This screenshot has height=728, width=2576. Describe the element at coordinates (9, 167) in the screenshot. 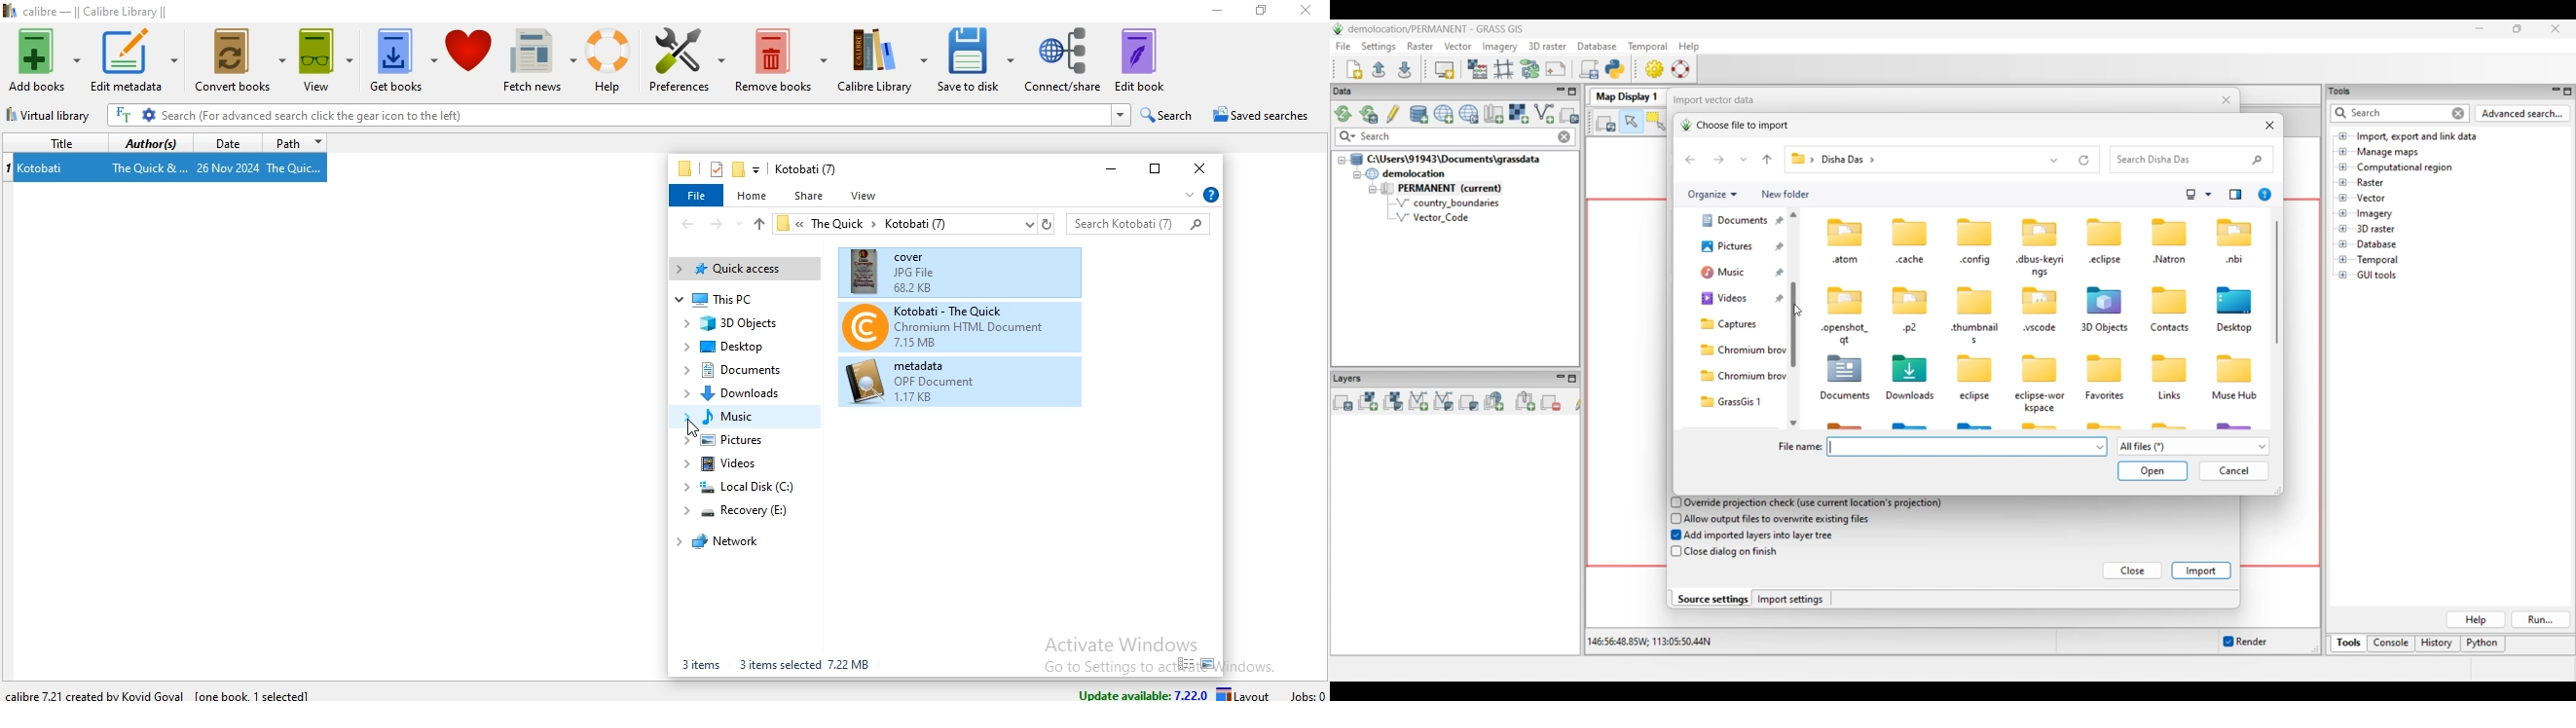

I see `index no` at that location.